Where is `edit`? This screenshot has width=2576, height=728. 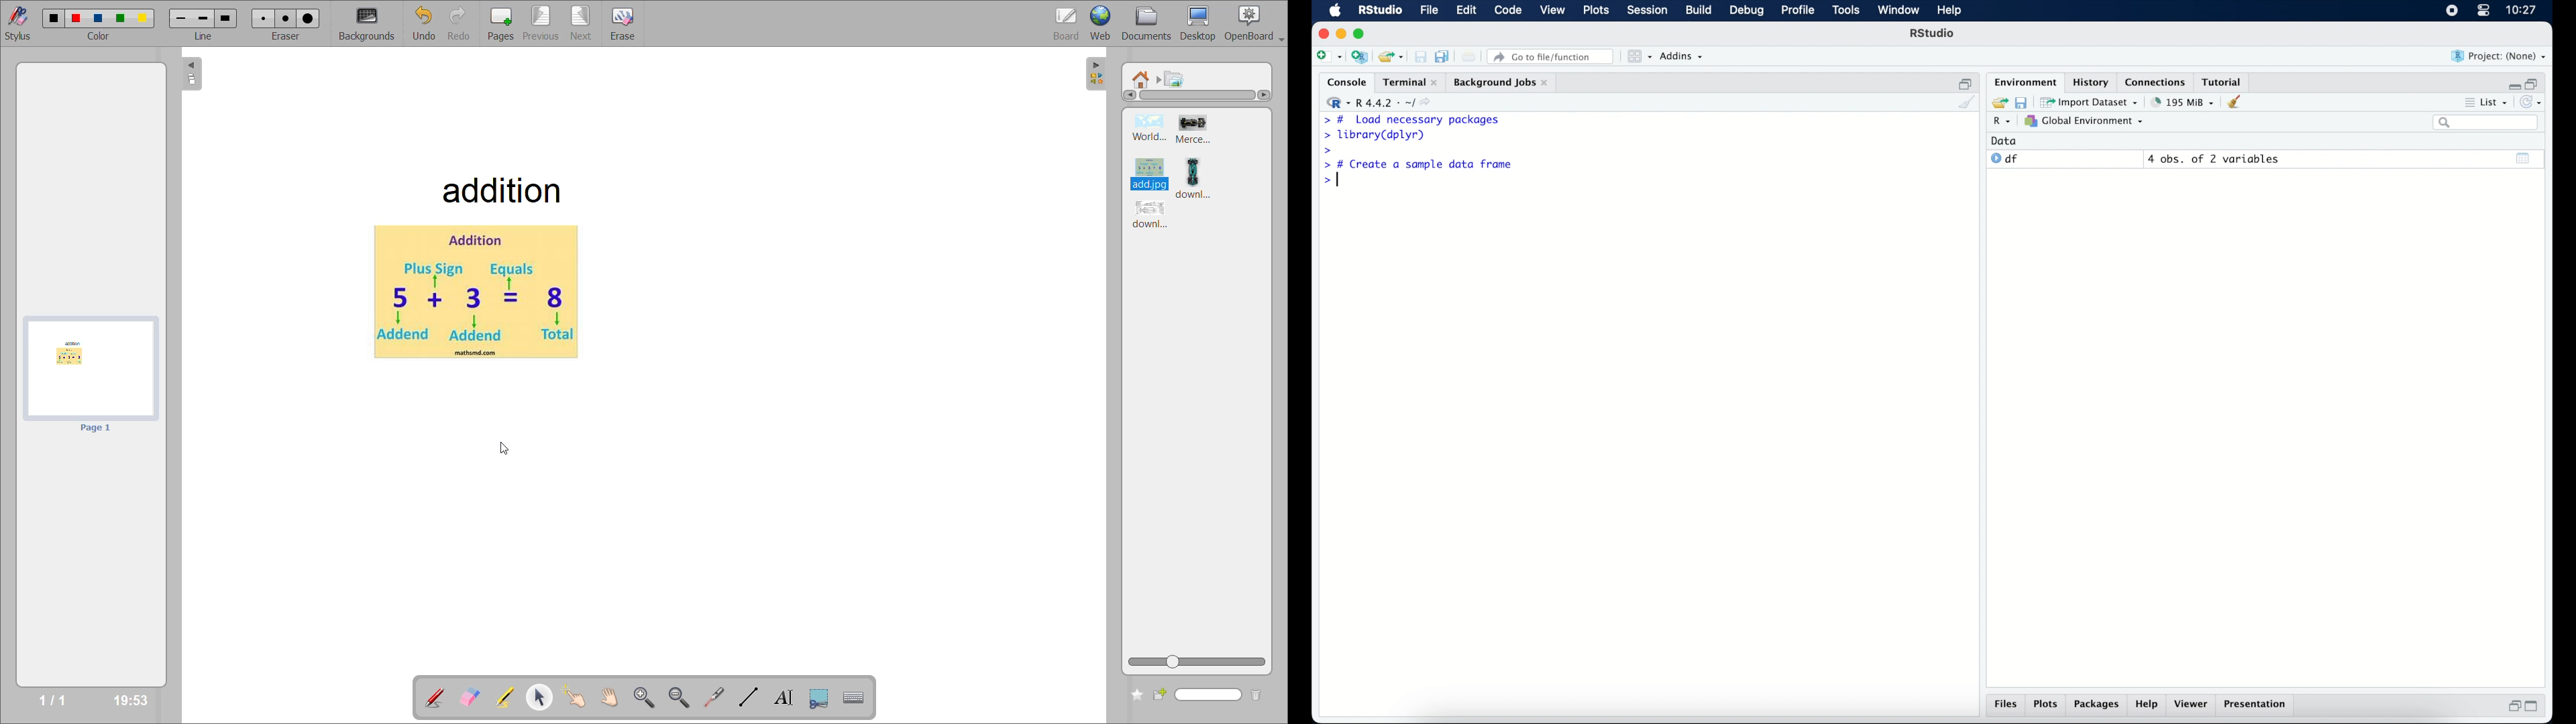
edit is located at coordinates (1465, 11).